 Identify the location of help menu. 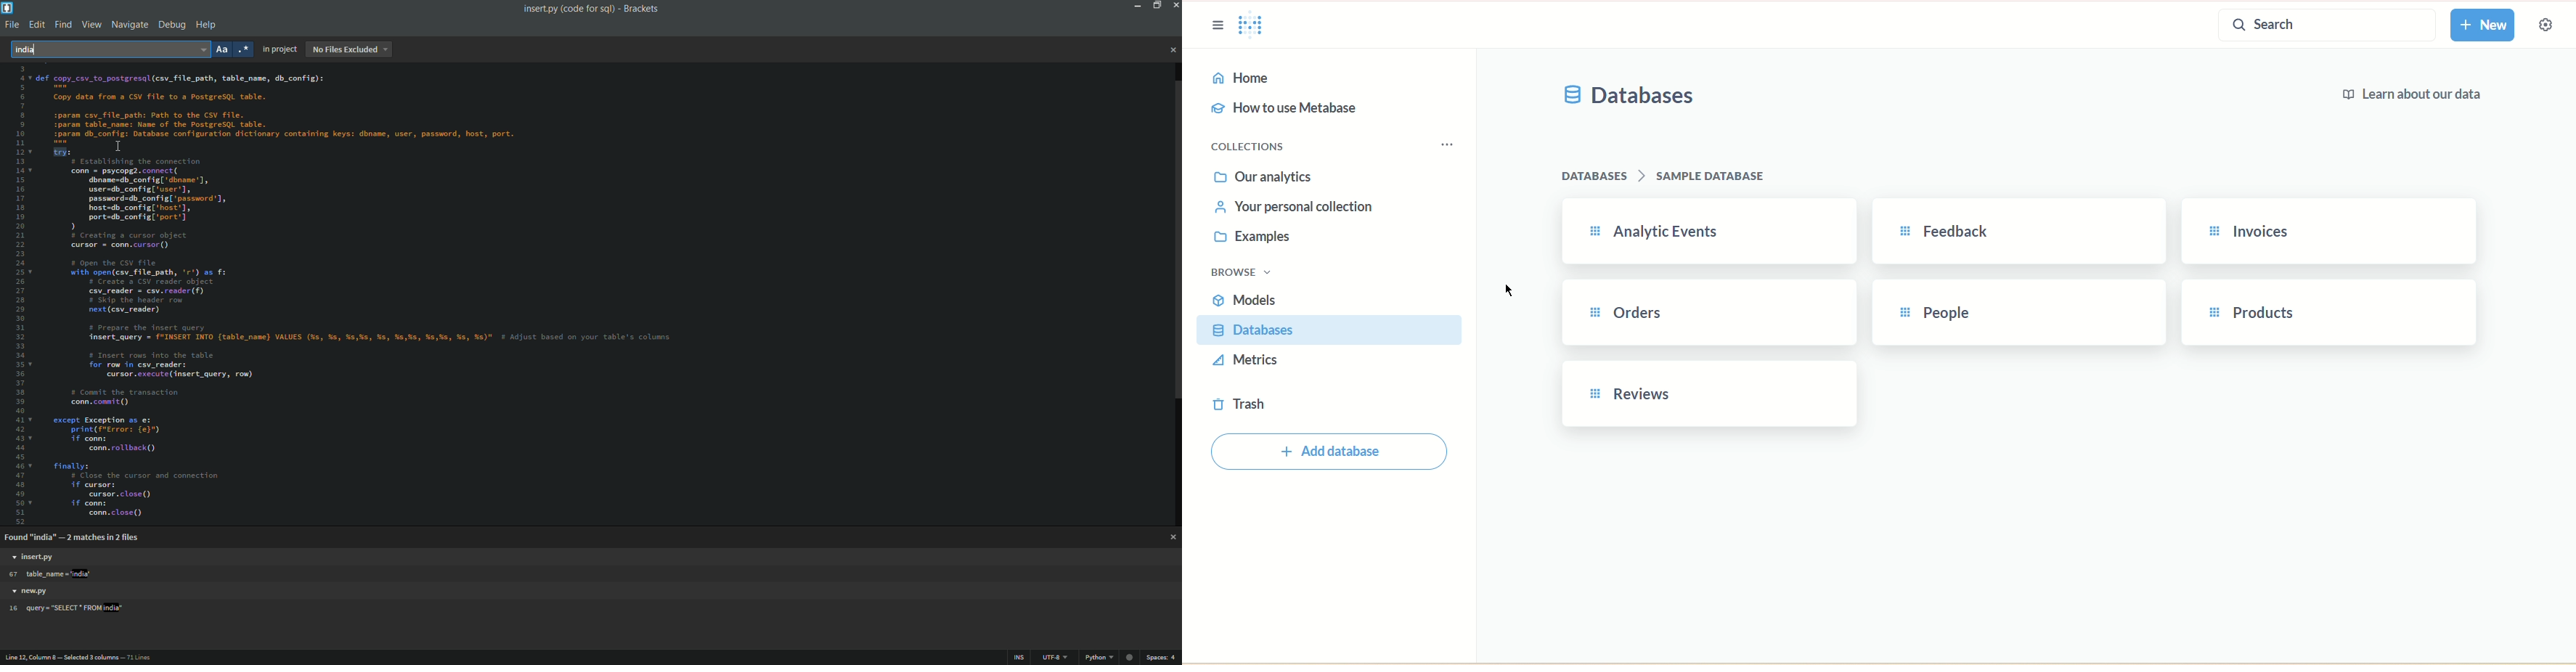
(208, 25).